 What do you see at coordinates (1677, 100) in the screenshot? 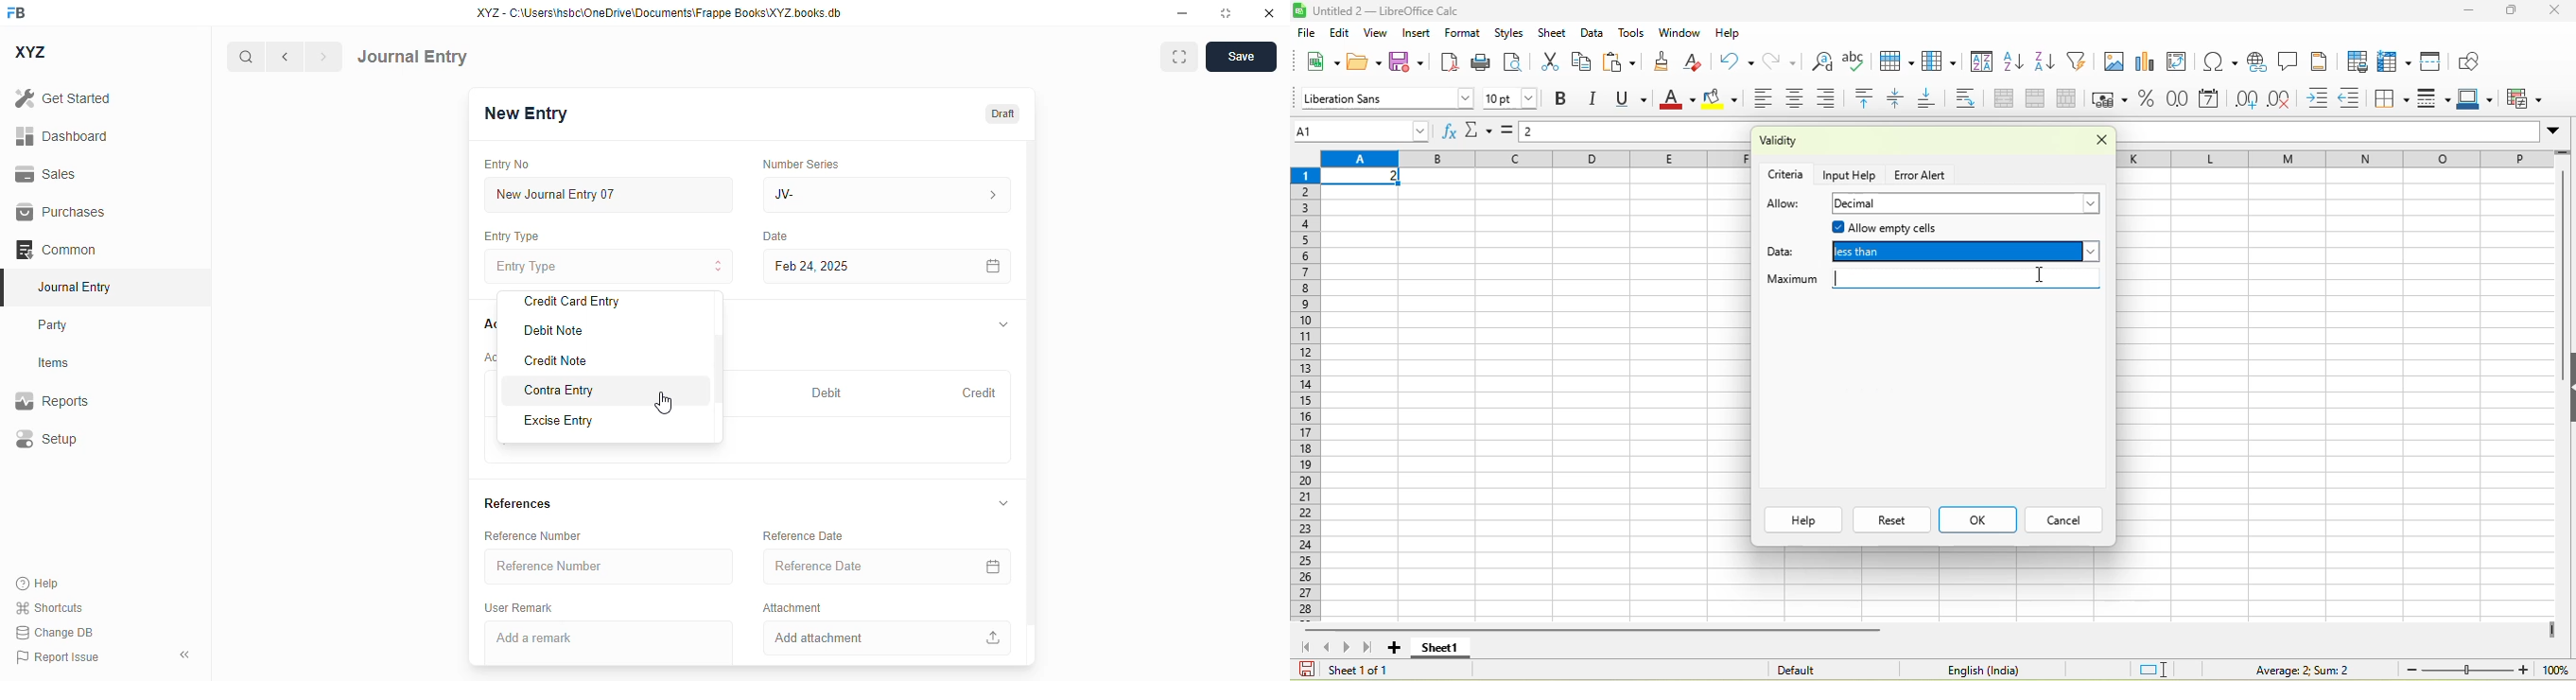
I see `font color` at bounding box center [1677, 100].